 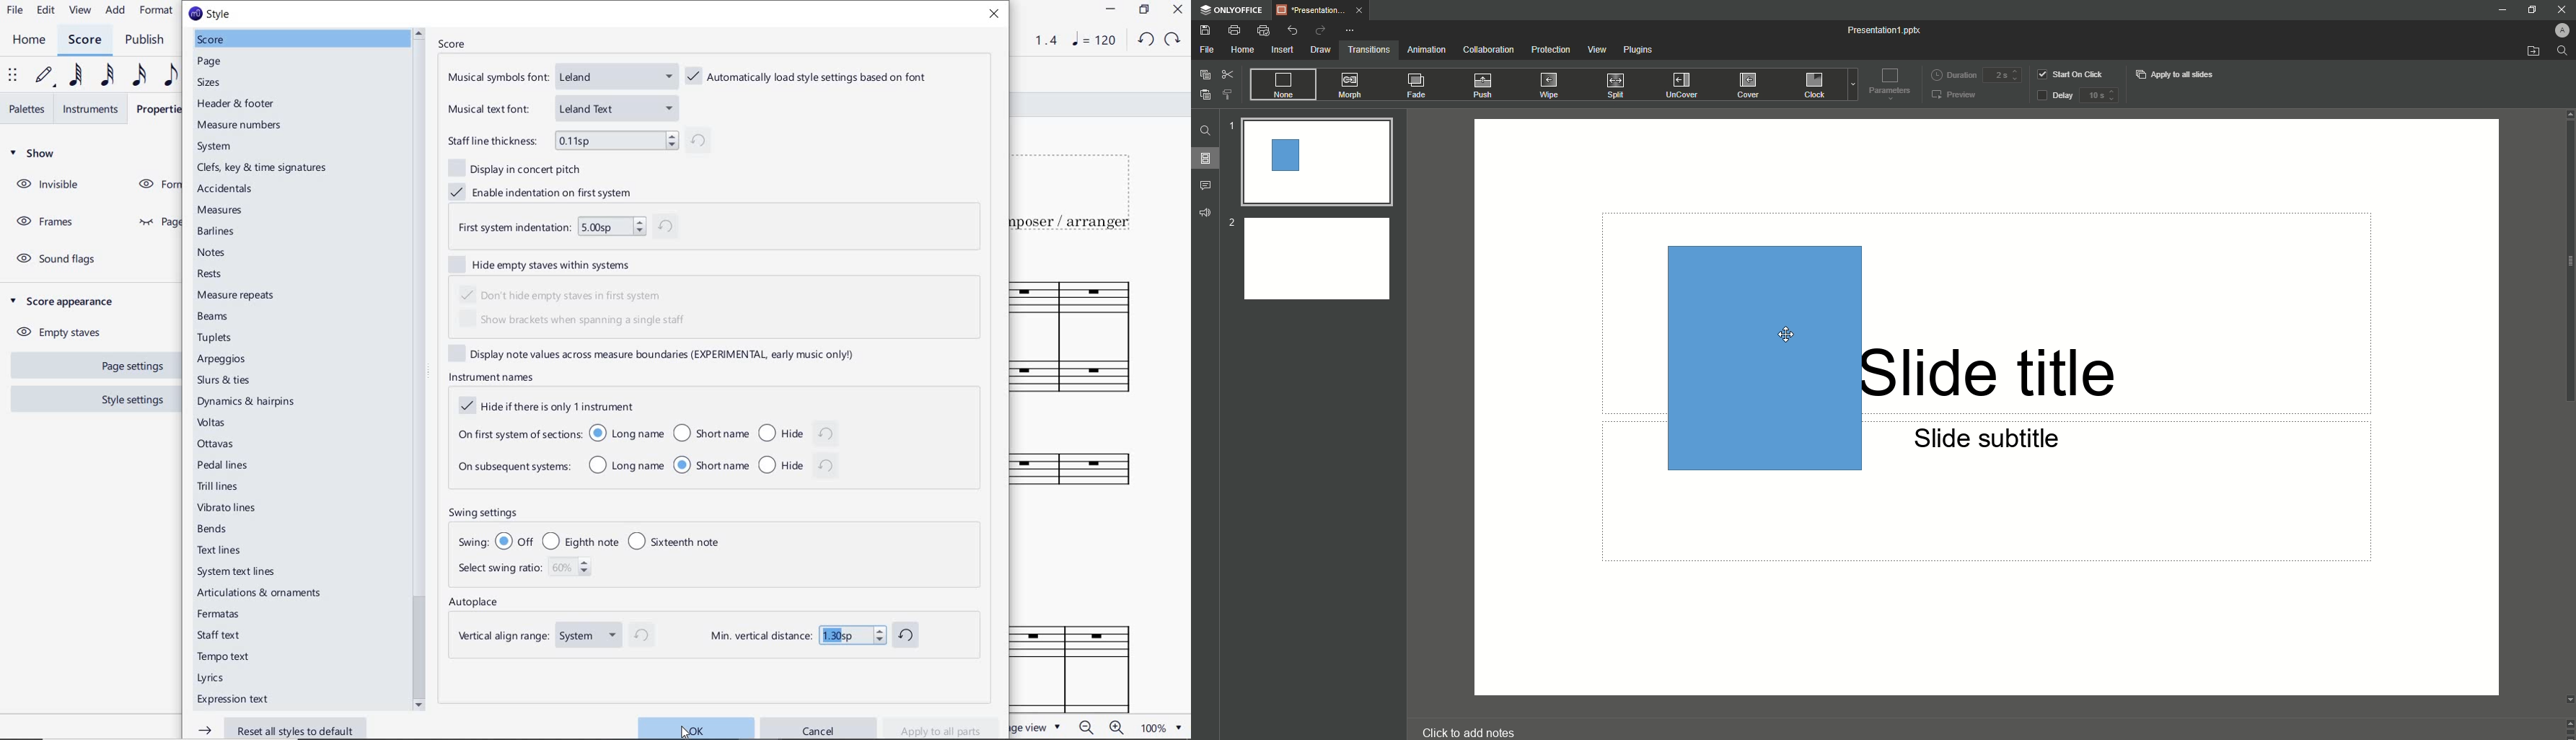 What do you see at coordinates (796, 432) in the screenshot?
I see `hide` at bounding box center [796, 432].